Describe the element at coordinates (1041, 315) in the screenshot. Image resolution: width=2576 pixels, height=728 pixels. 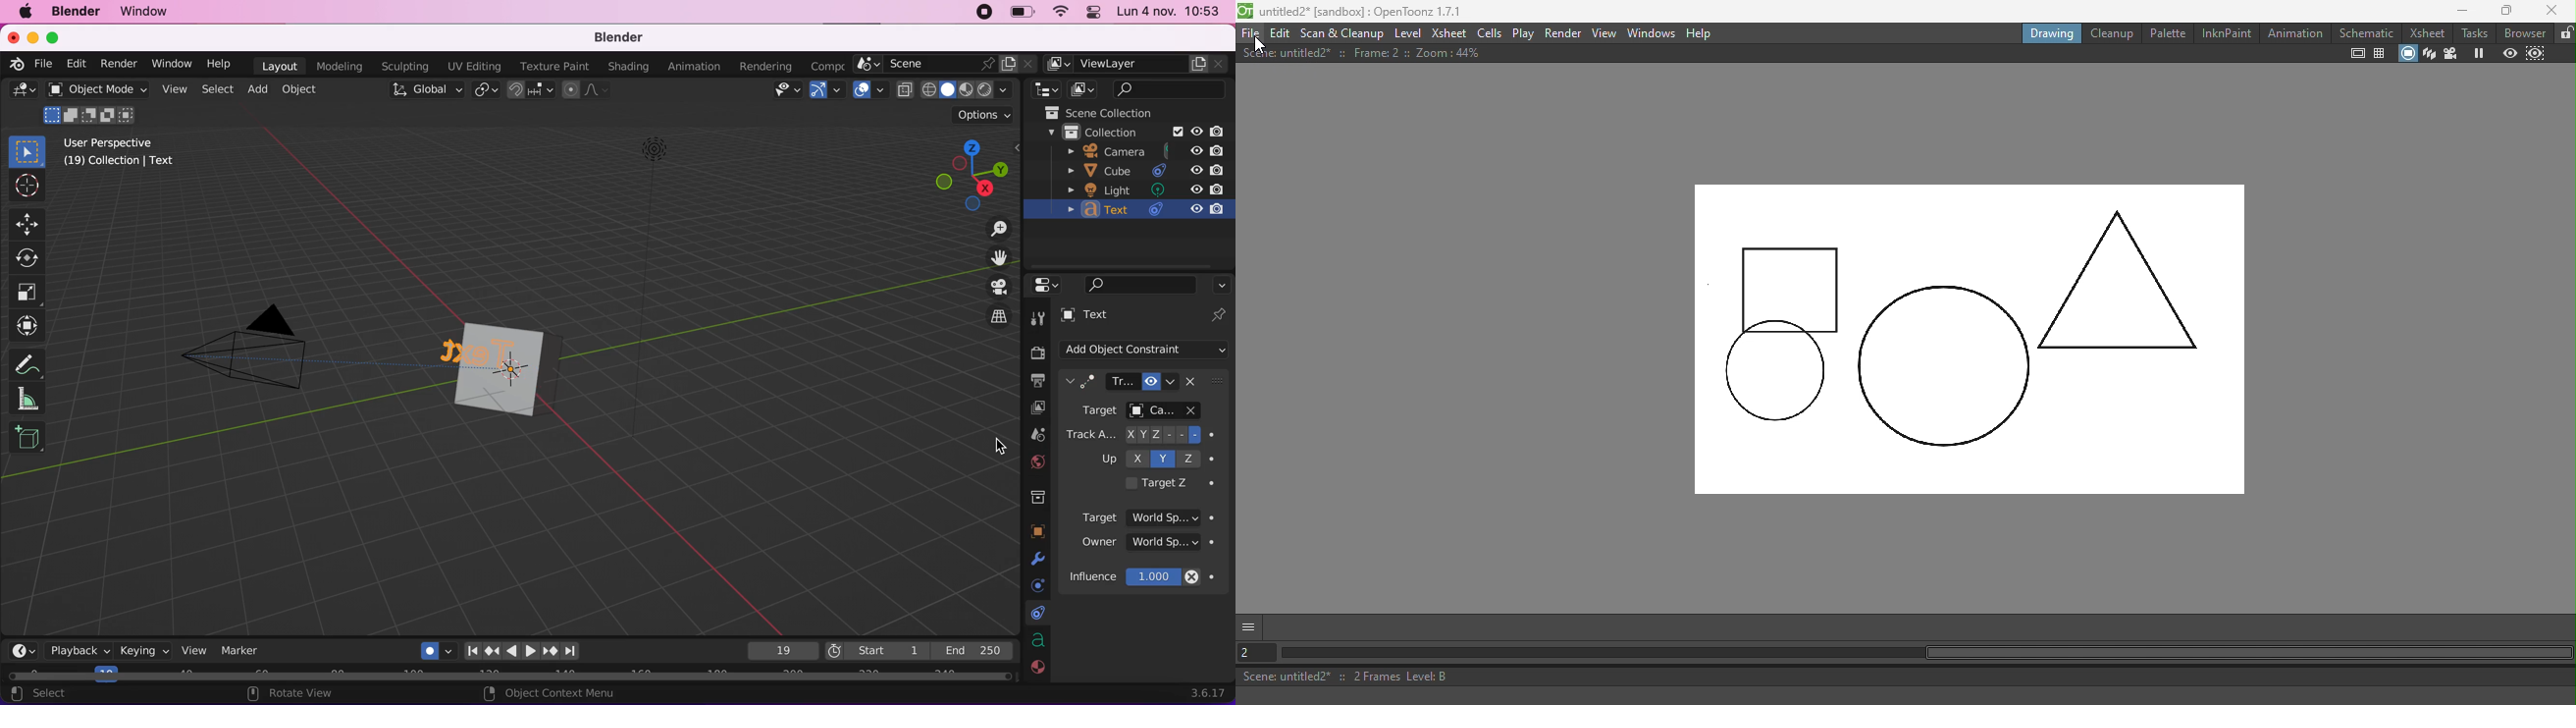
I see `tools` at that location.